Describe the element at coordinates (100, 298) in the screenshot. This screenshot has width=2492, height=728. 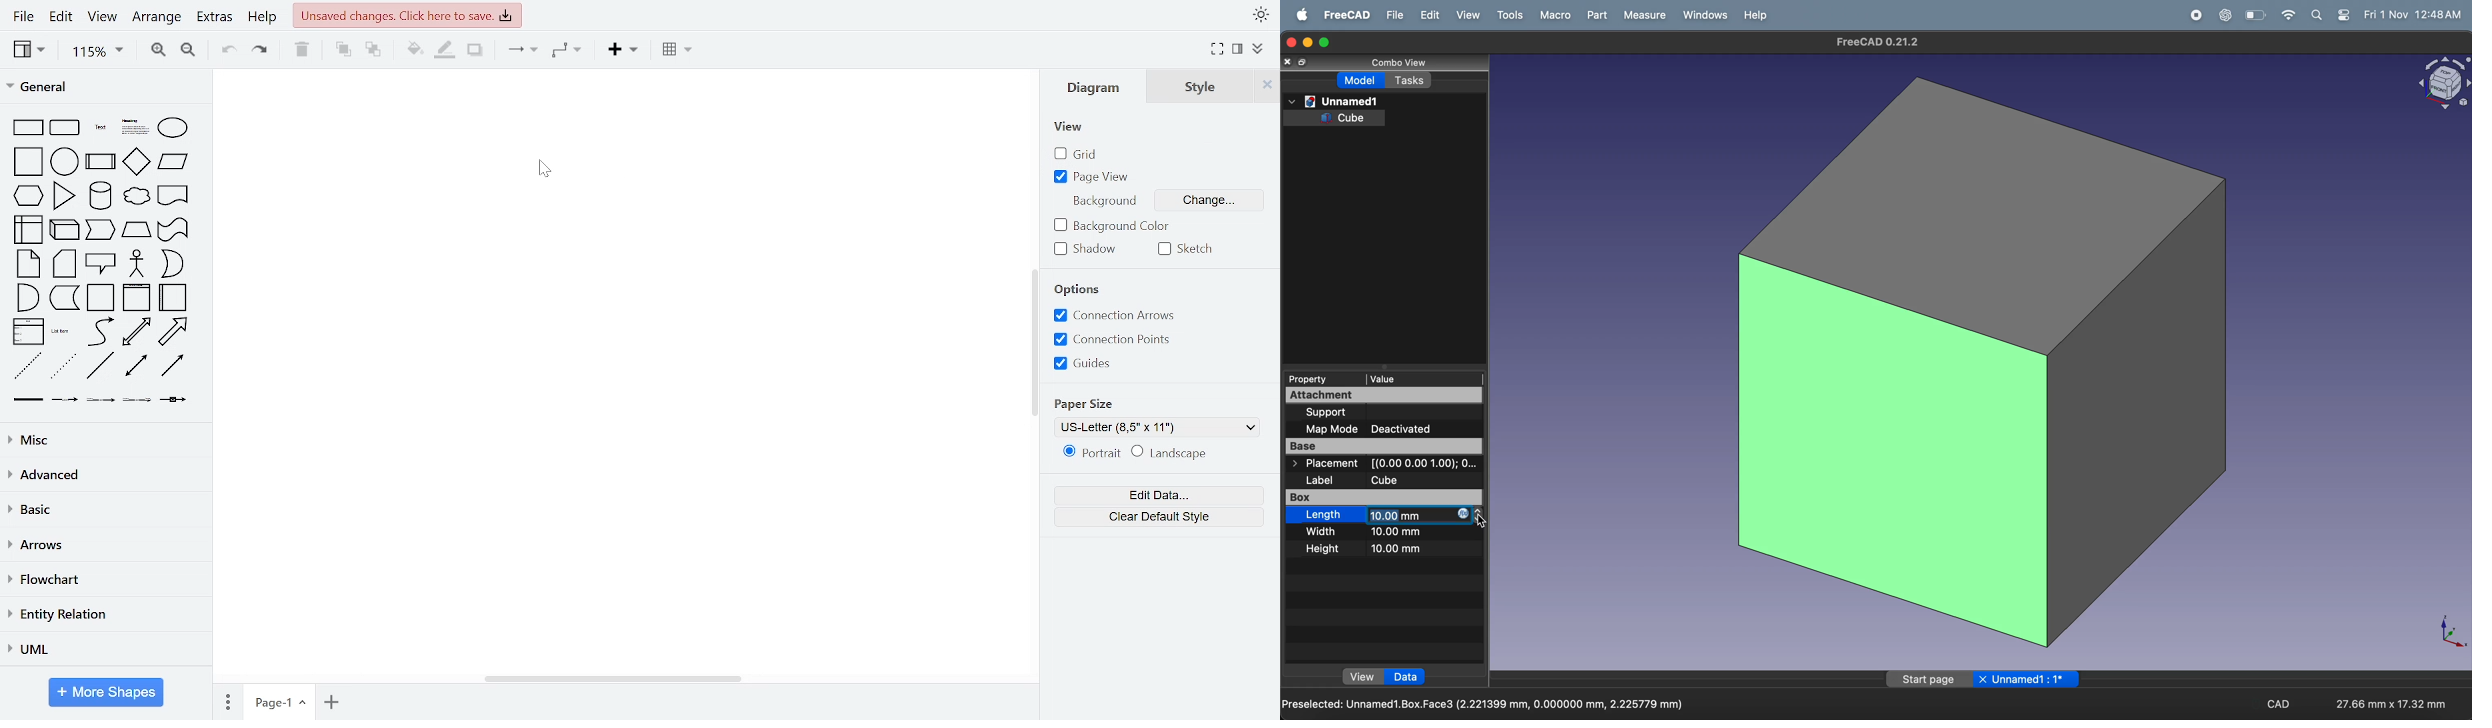
I see `container` at that location.